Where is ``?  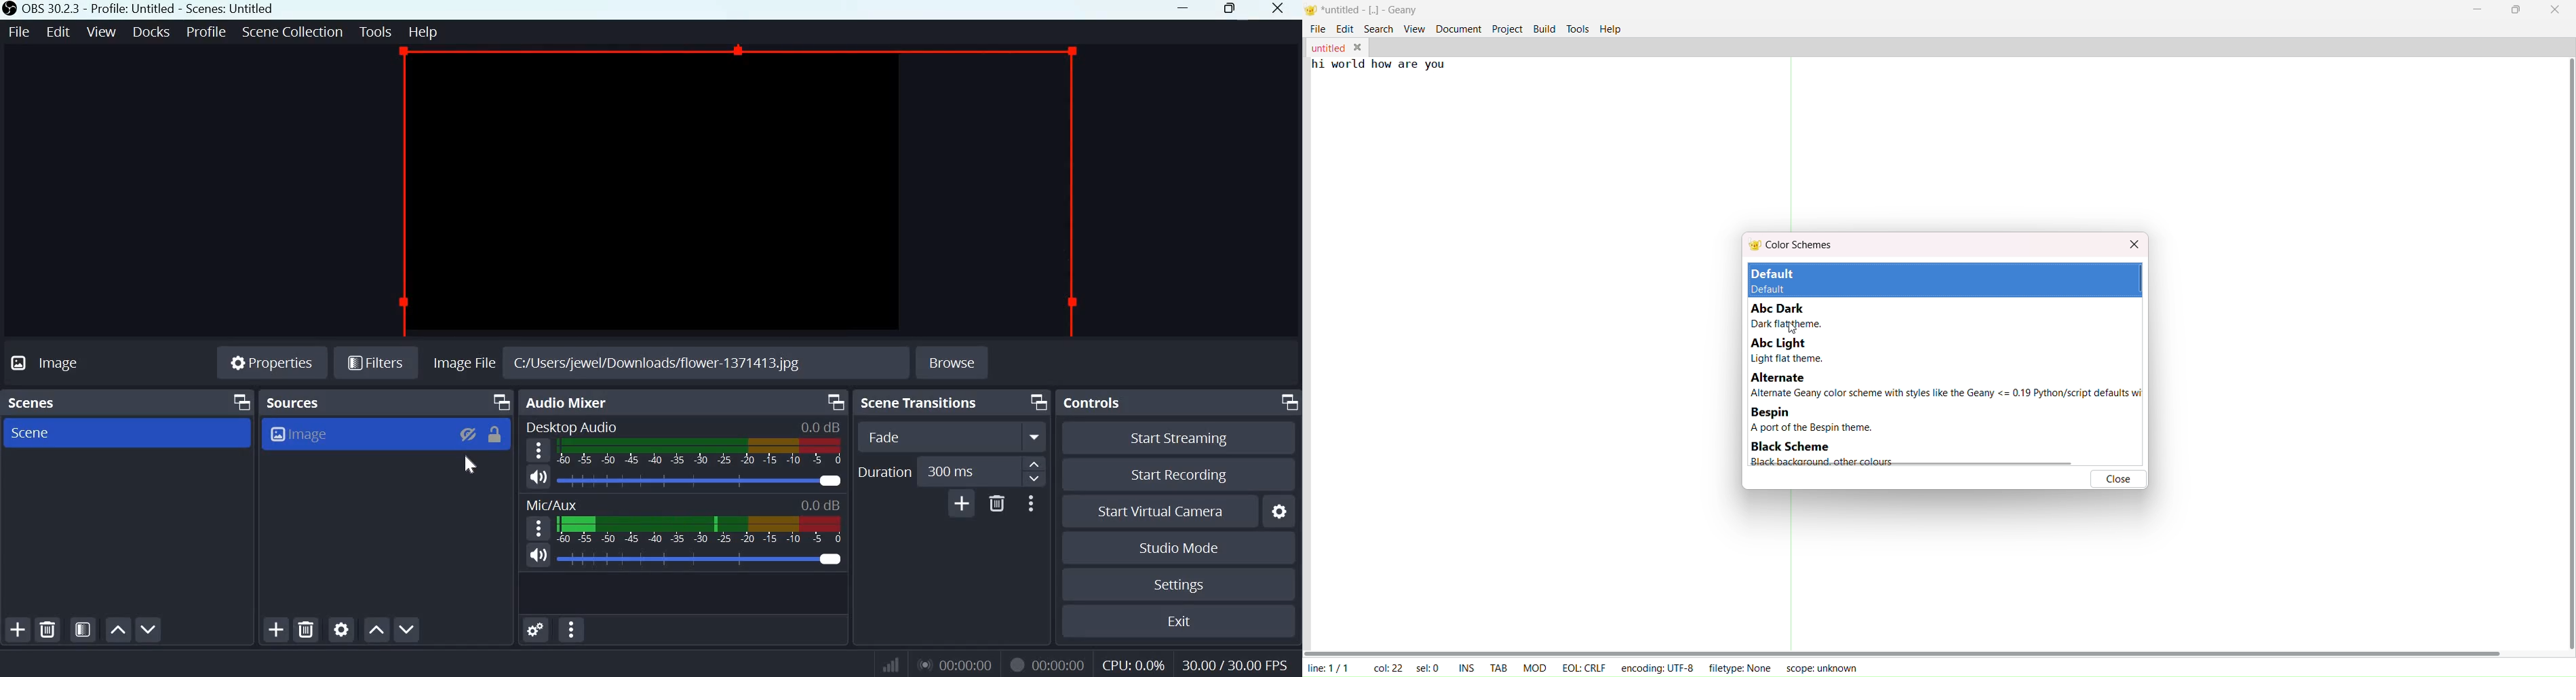
 is located at coordinates (570, 629).